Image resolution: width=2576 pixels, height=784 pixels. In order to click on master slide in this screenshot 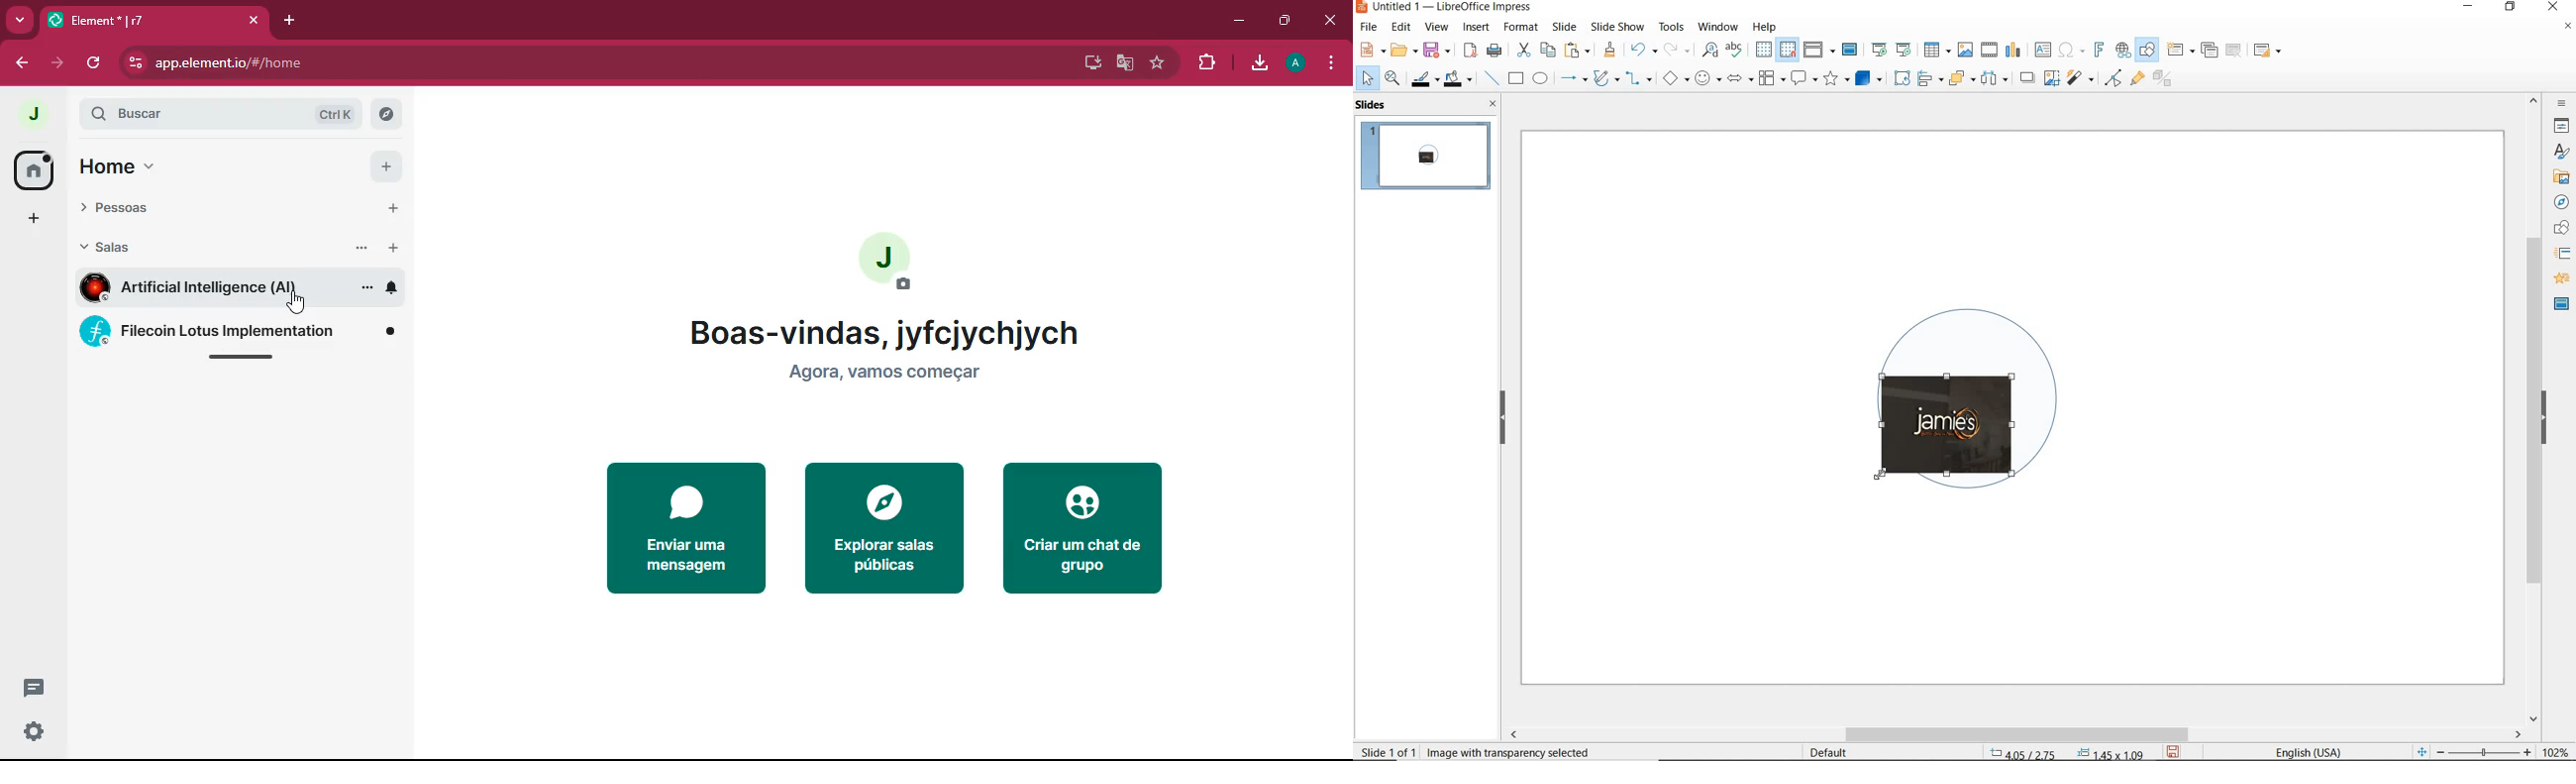, I will do `click(2562, 303)`.